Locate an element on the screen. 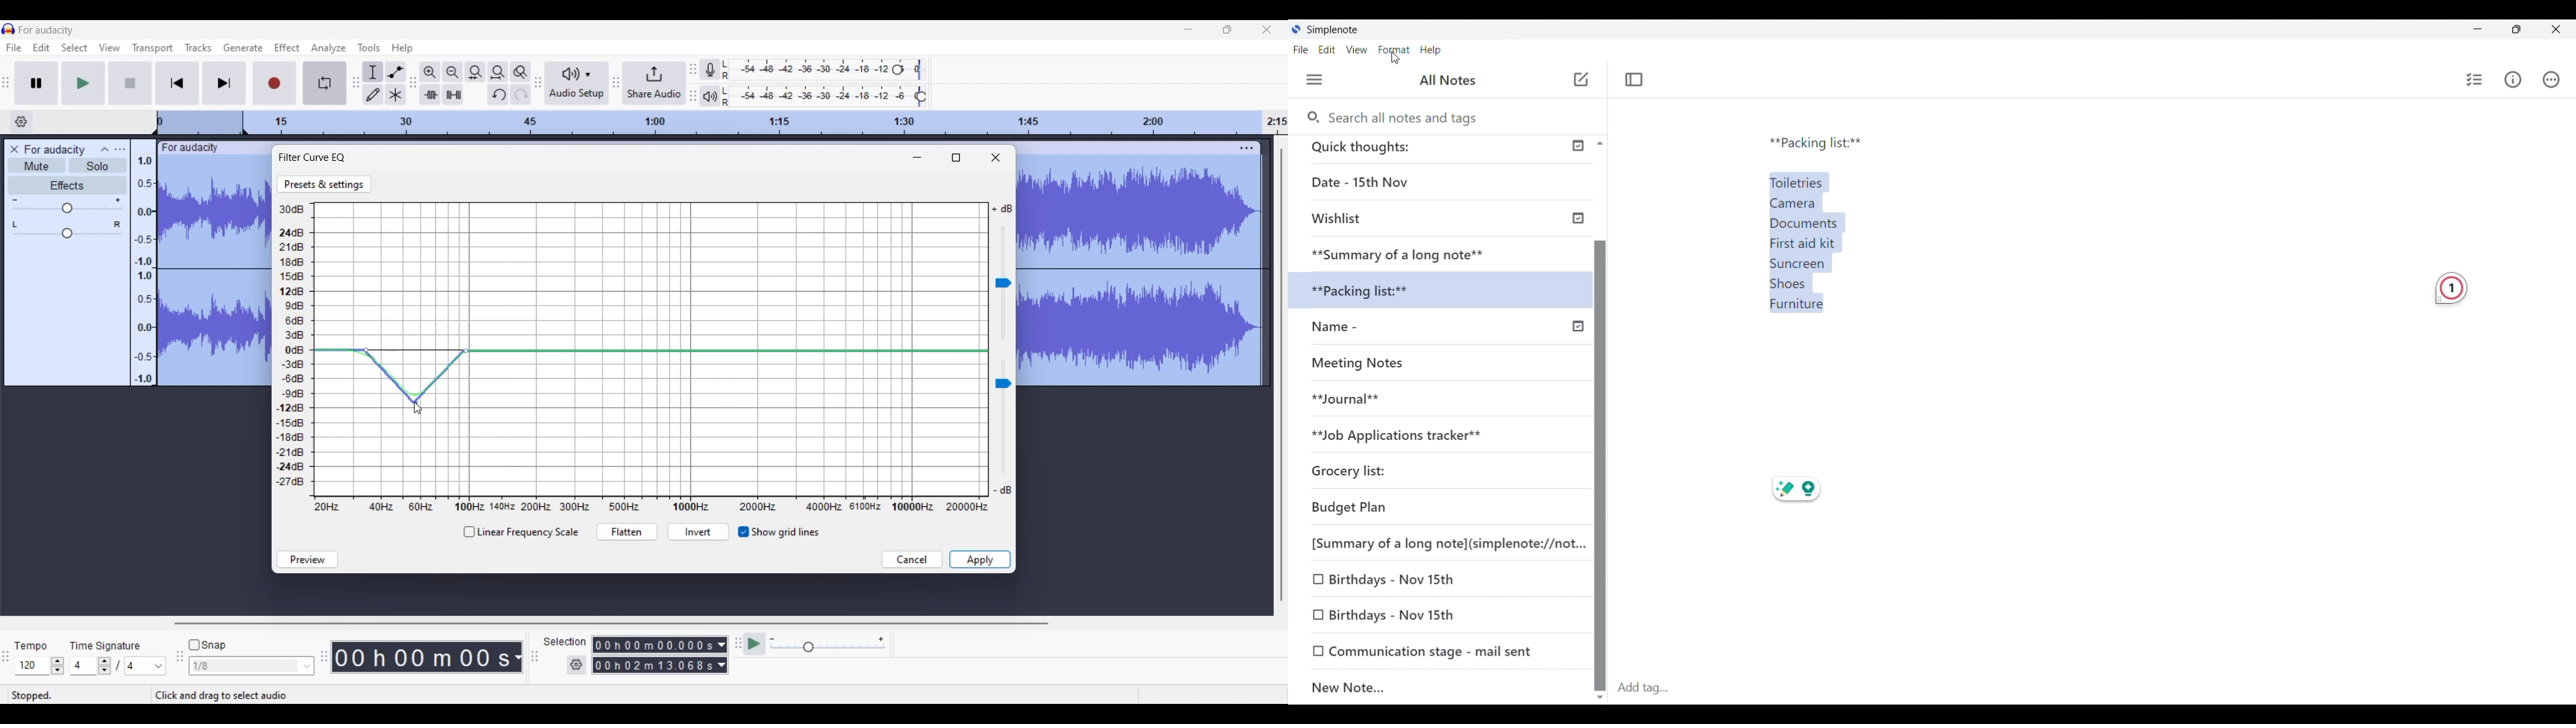  Fit selection to width is located at coordinates (475, 72).